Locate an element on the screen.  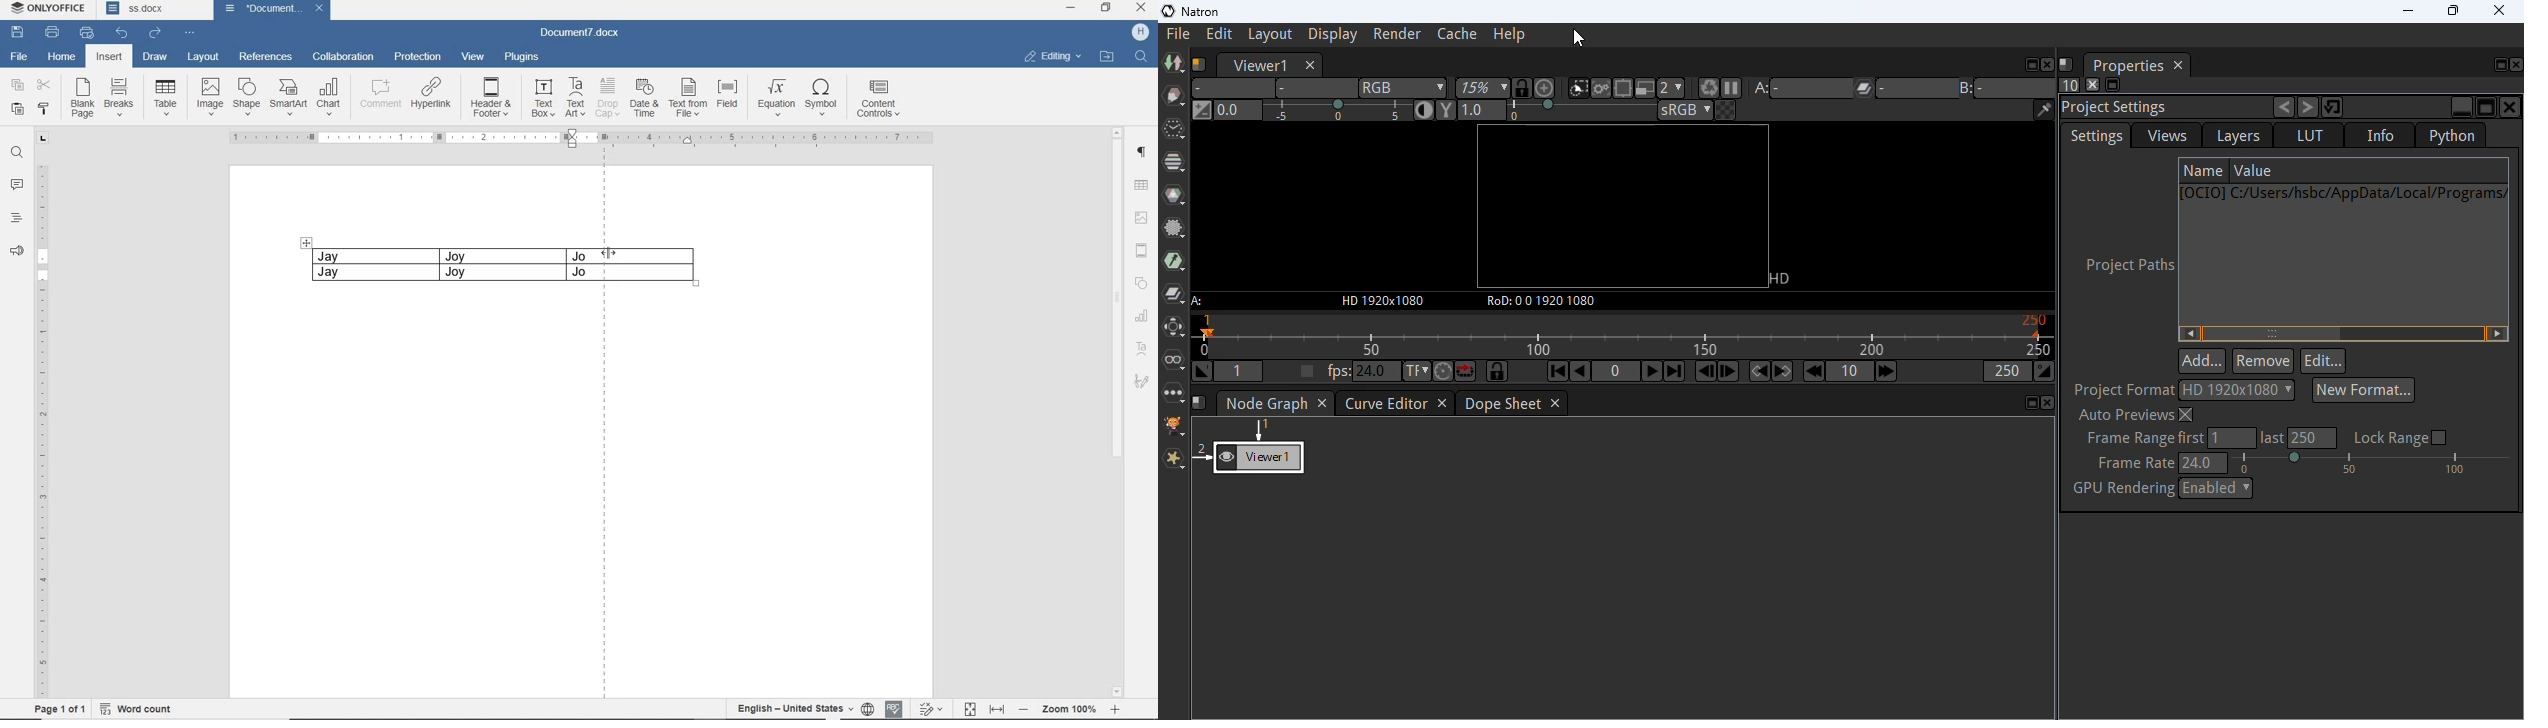
BREAKS is located at coordinates (119, 94).